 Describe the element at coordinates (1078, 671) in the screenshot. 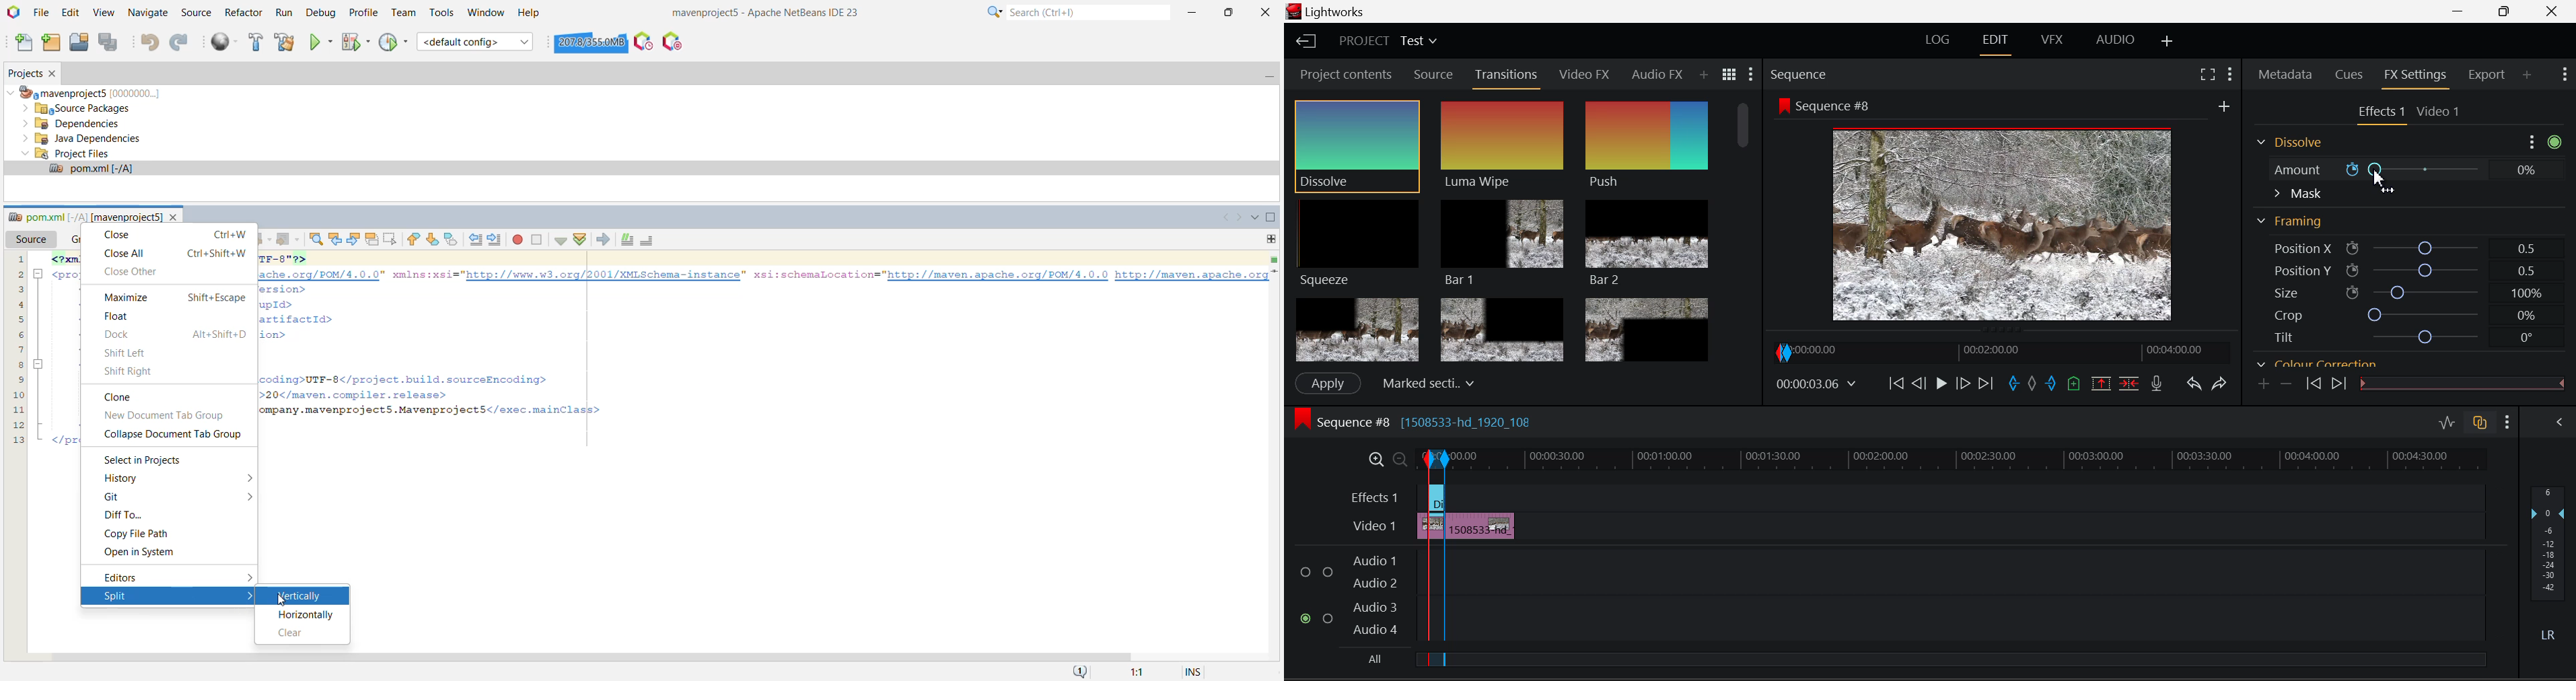

I see `Notifications` at that location.